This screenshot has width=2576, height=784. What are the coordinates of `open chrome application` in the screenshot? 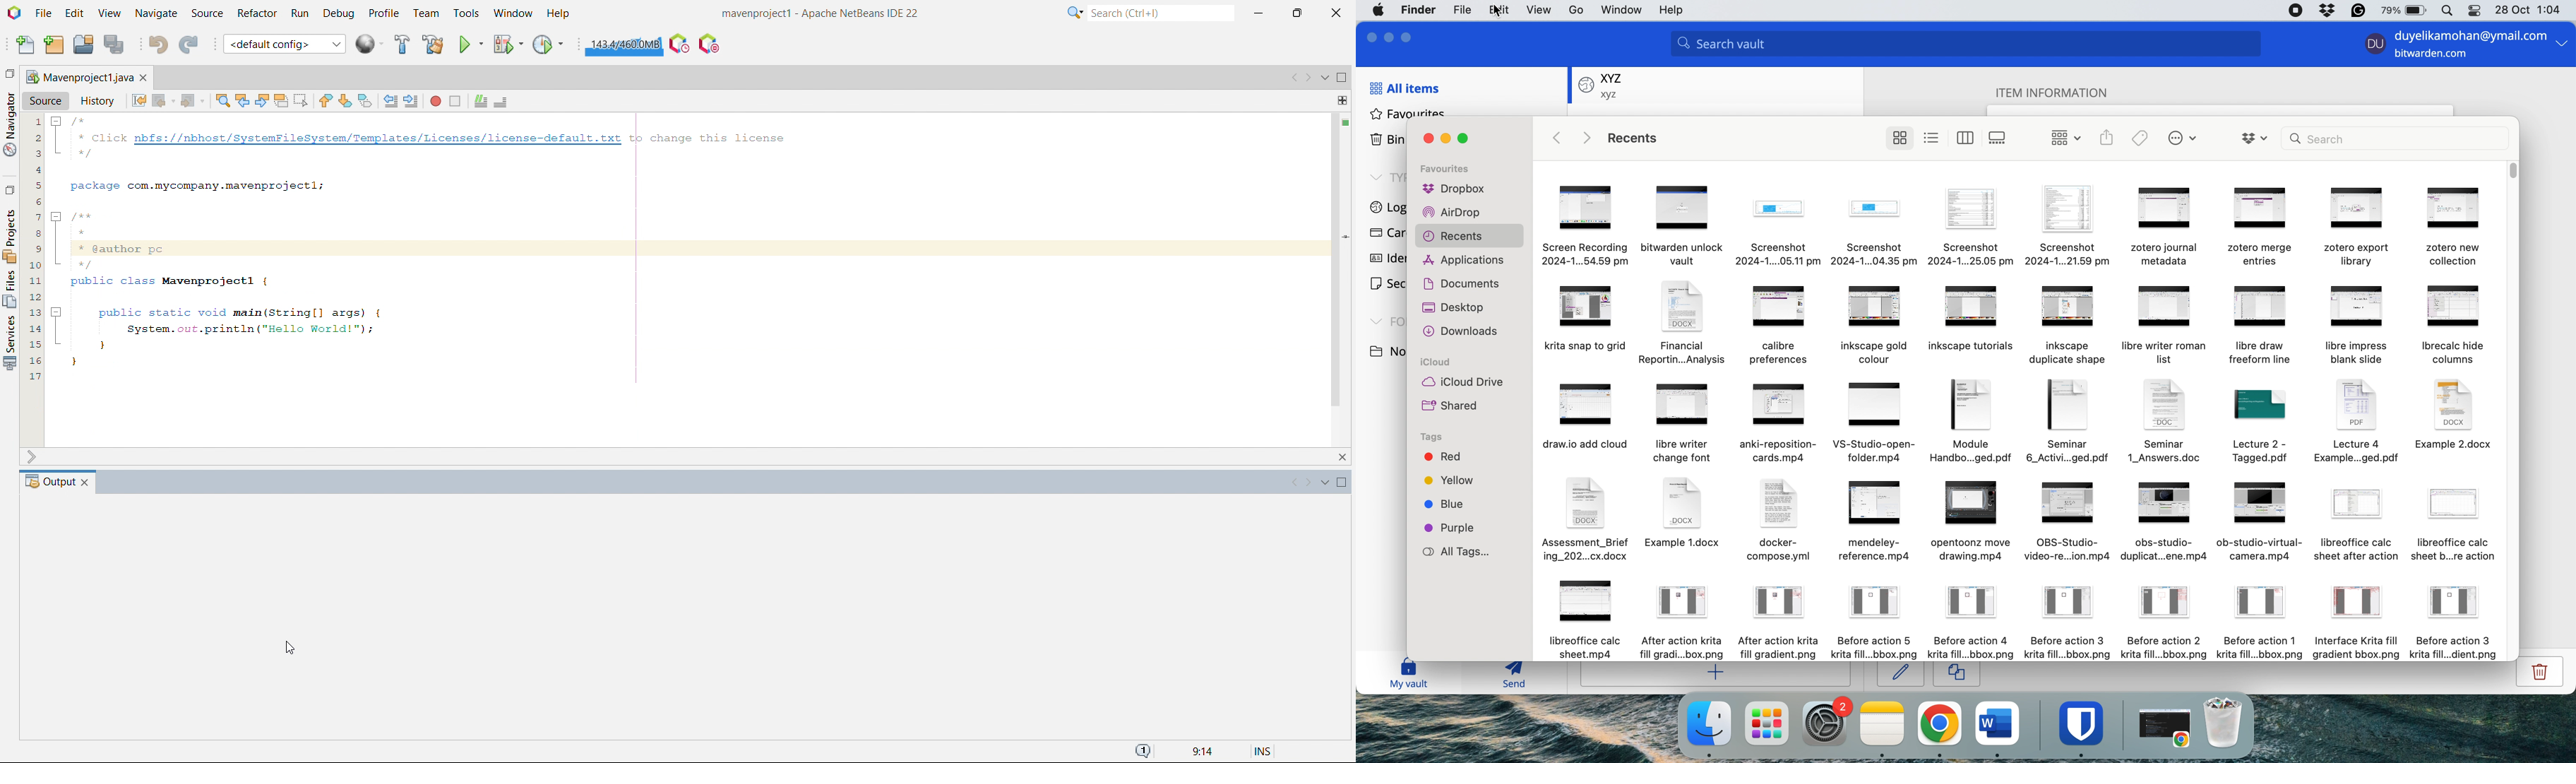 It's located at (2168, 728).